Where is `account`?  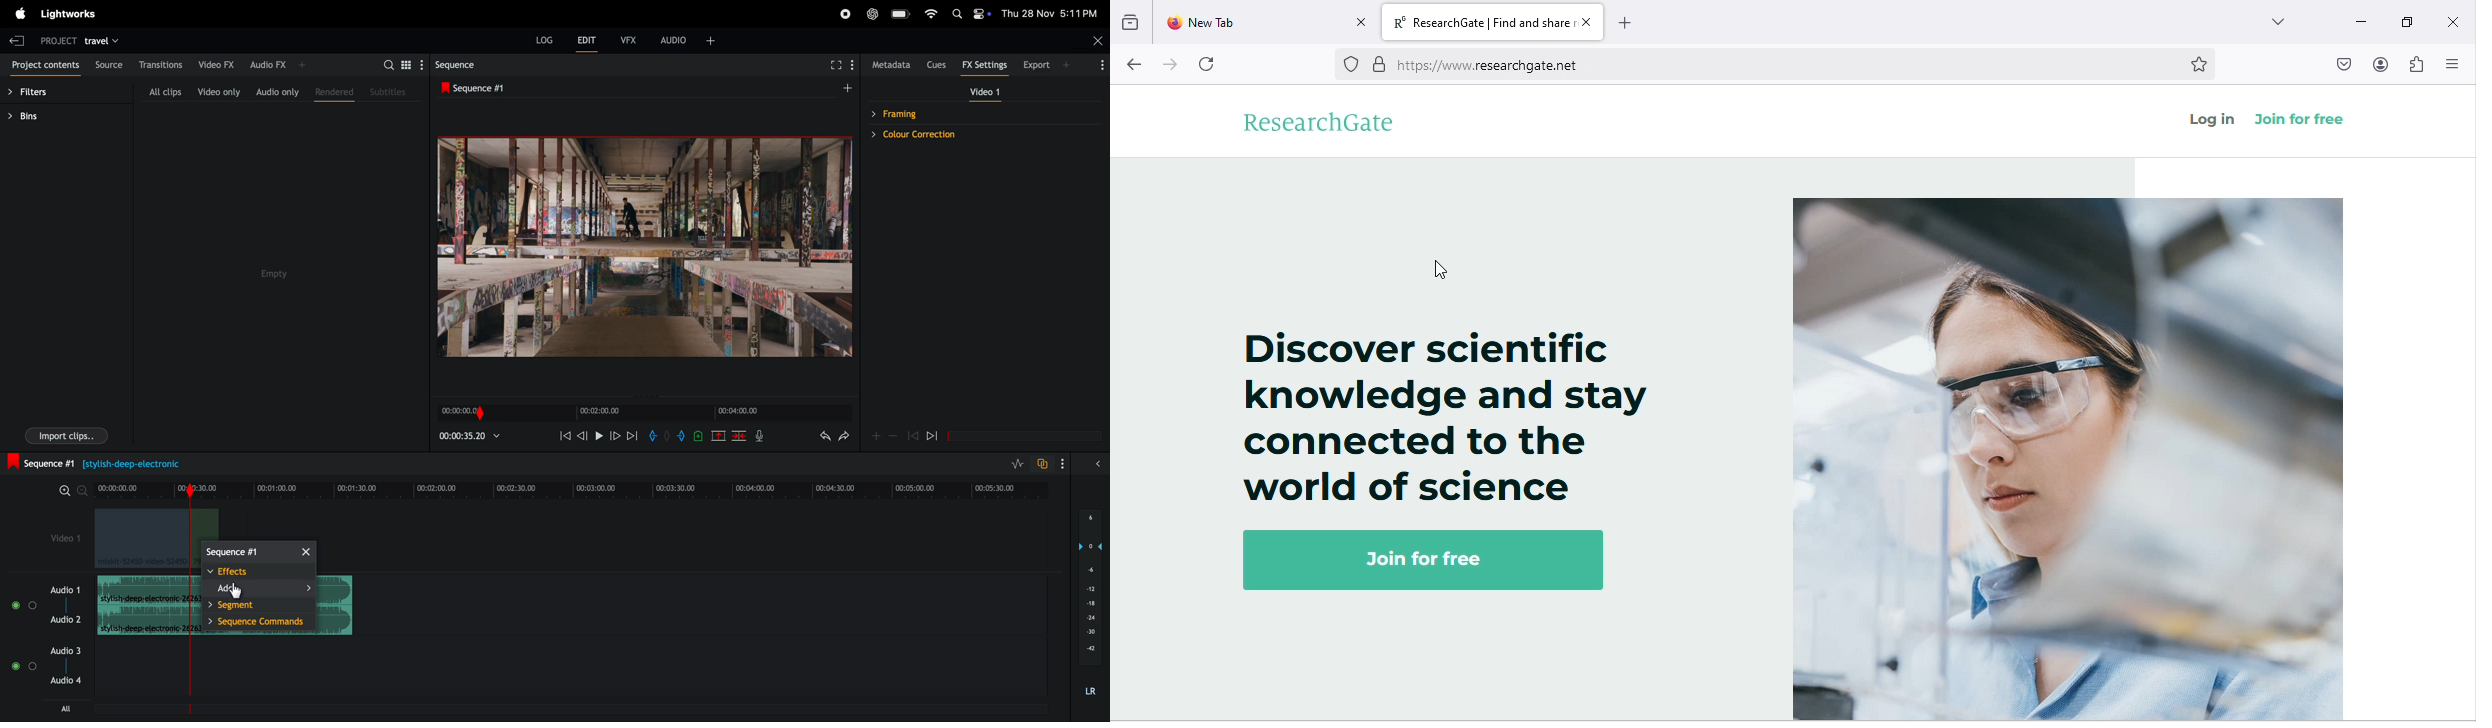
account is located at coordinates (2381, 64).